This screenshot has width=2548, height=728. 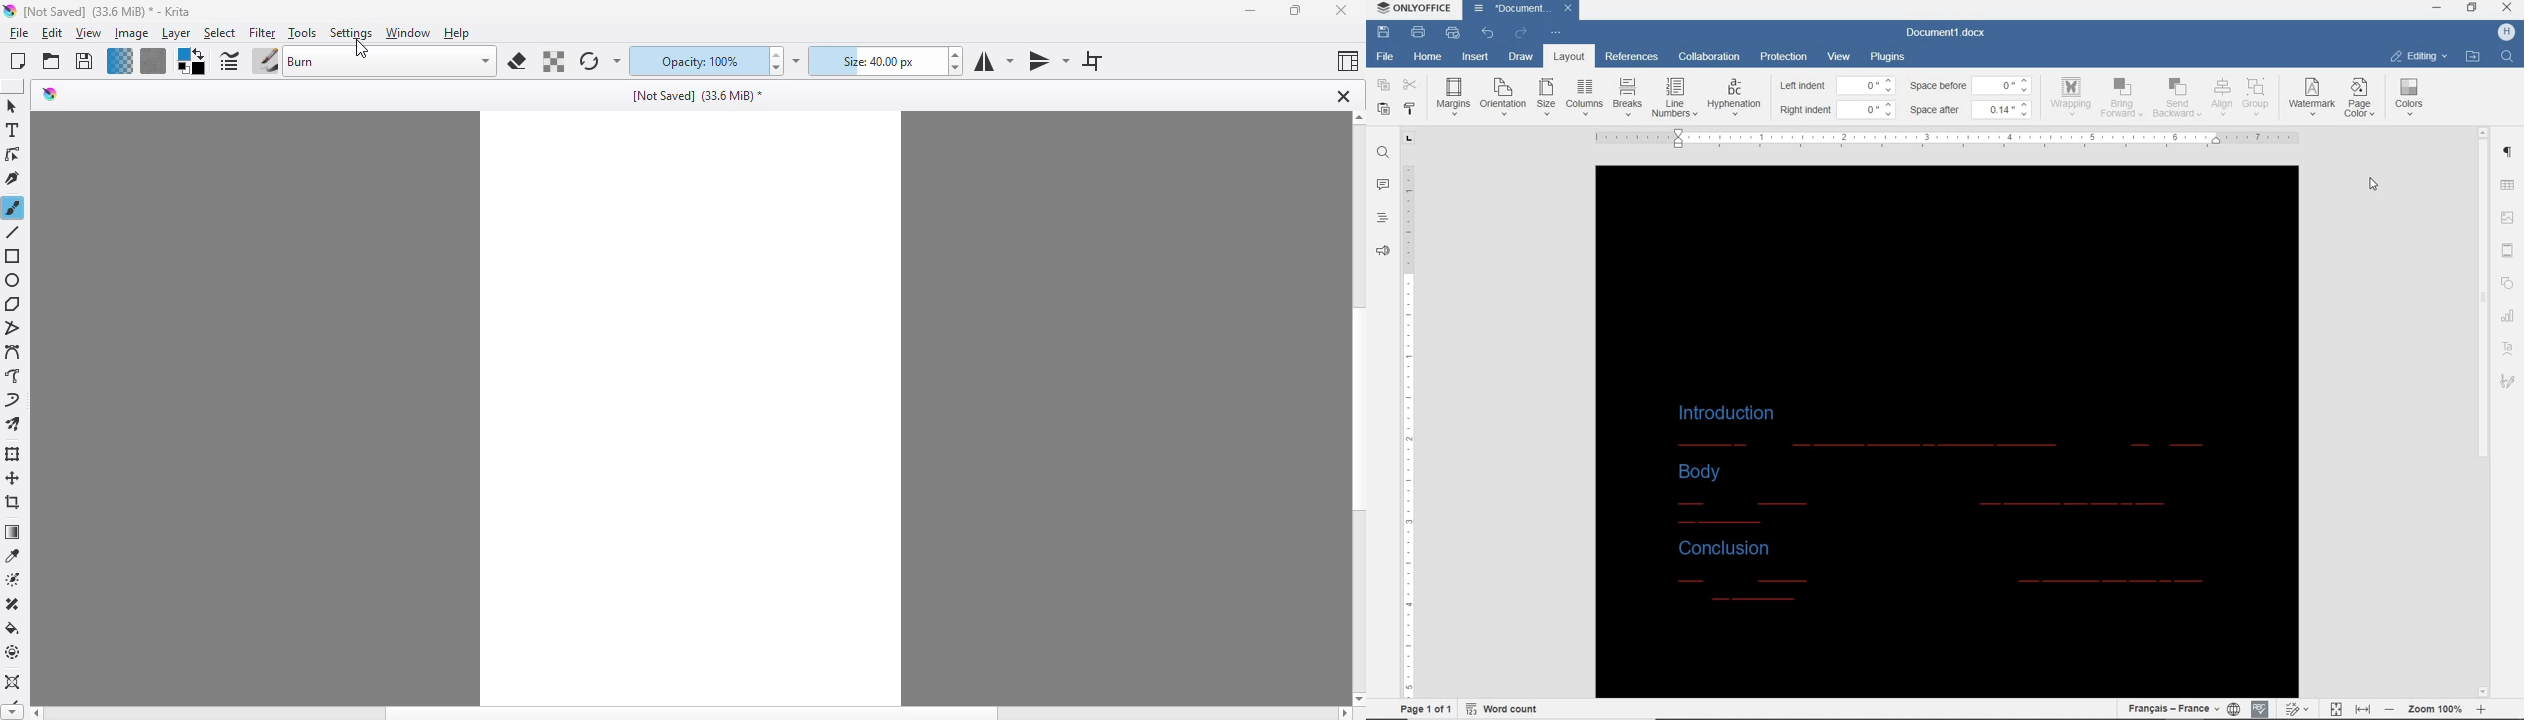 What do you see at coordinates (1382, 109) in the screenshot?
I see `paste` at bounding box center [1382, 109].